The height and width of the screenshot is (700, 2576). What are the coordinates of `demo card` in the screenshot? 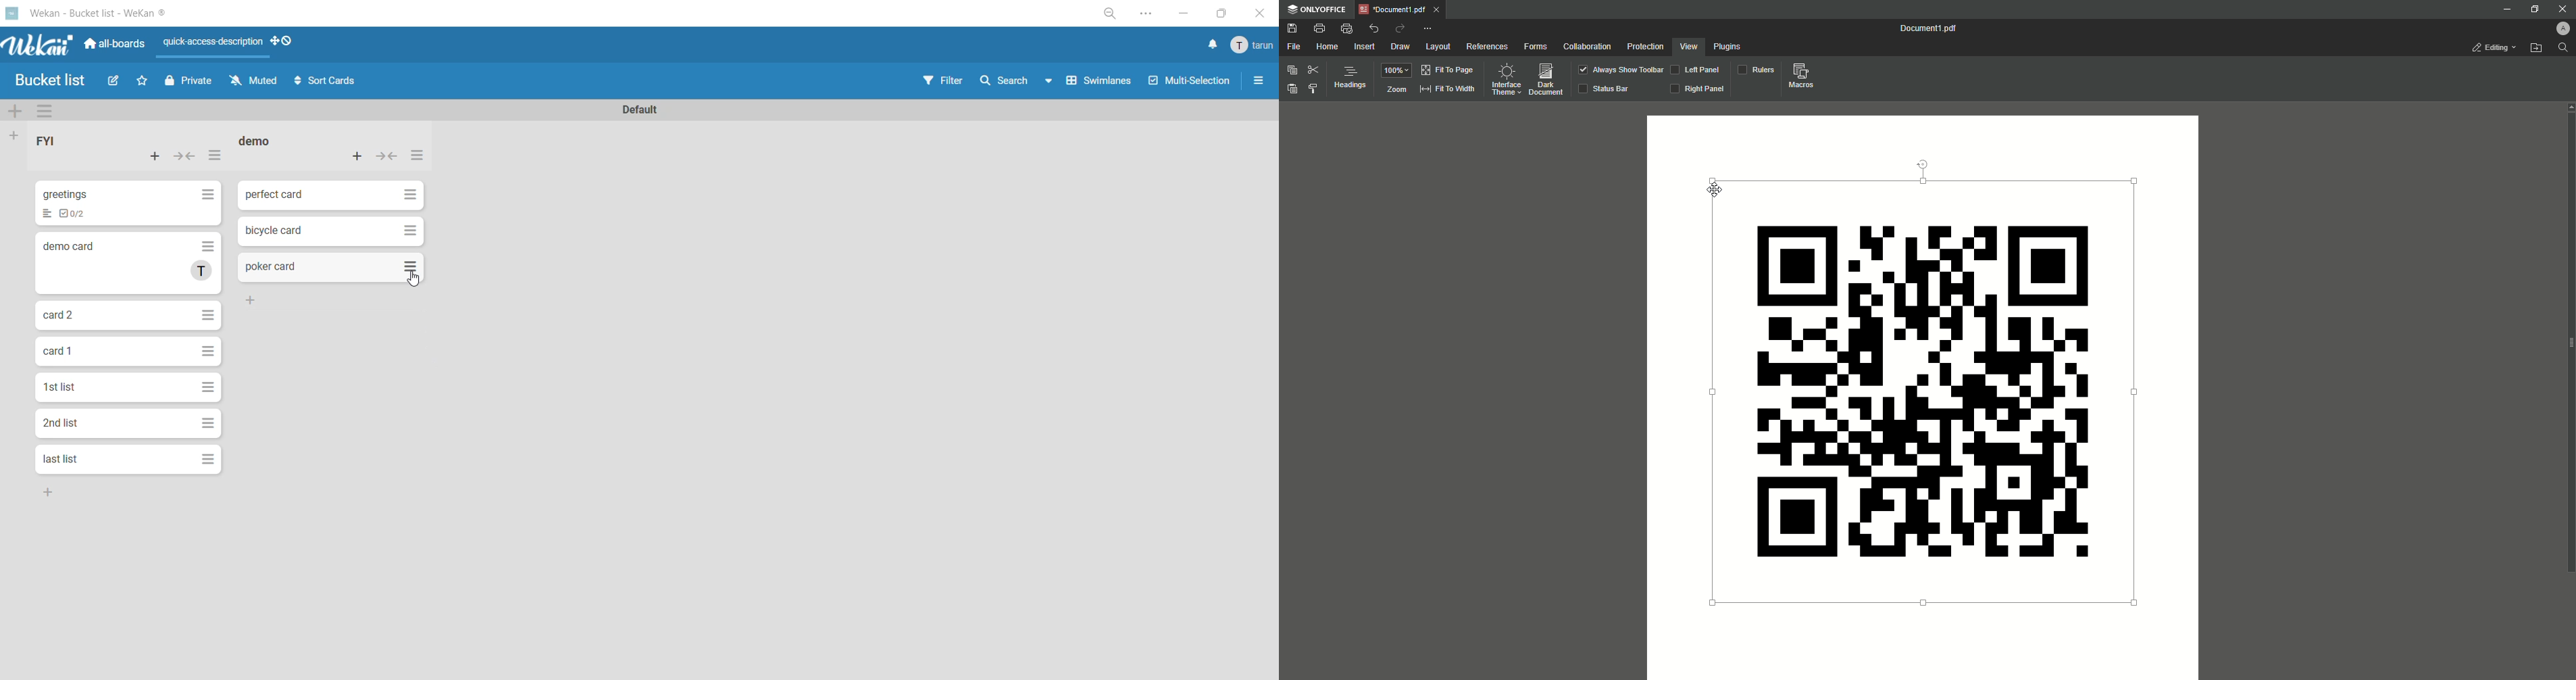 It's located at (76, 247).